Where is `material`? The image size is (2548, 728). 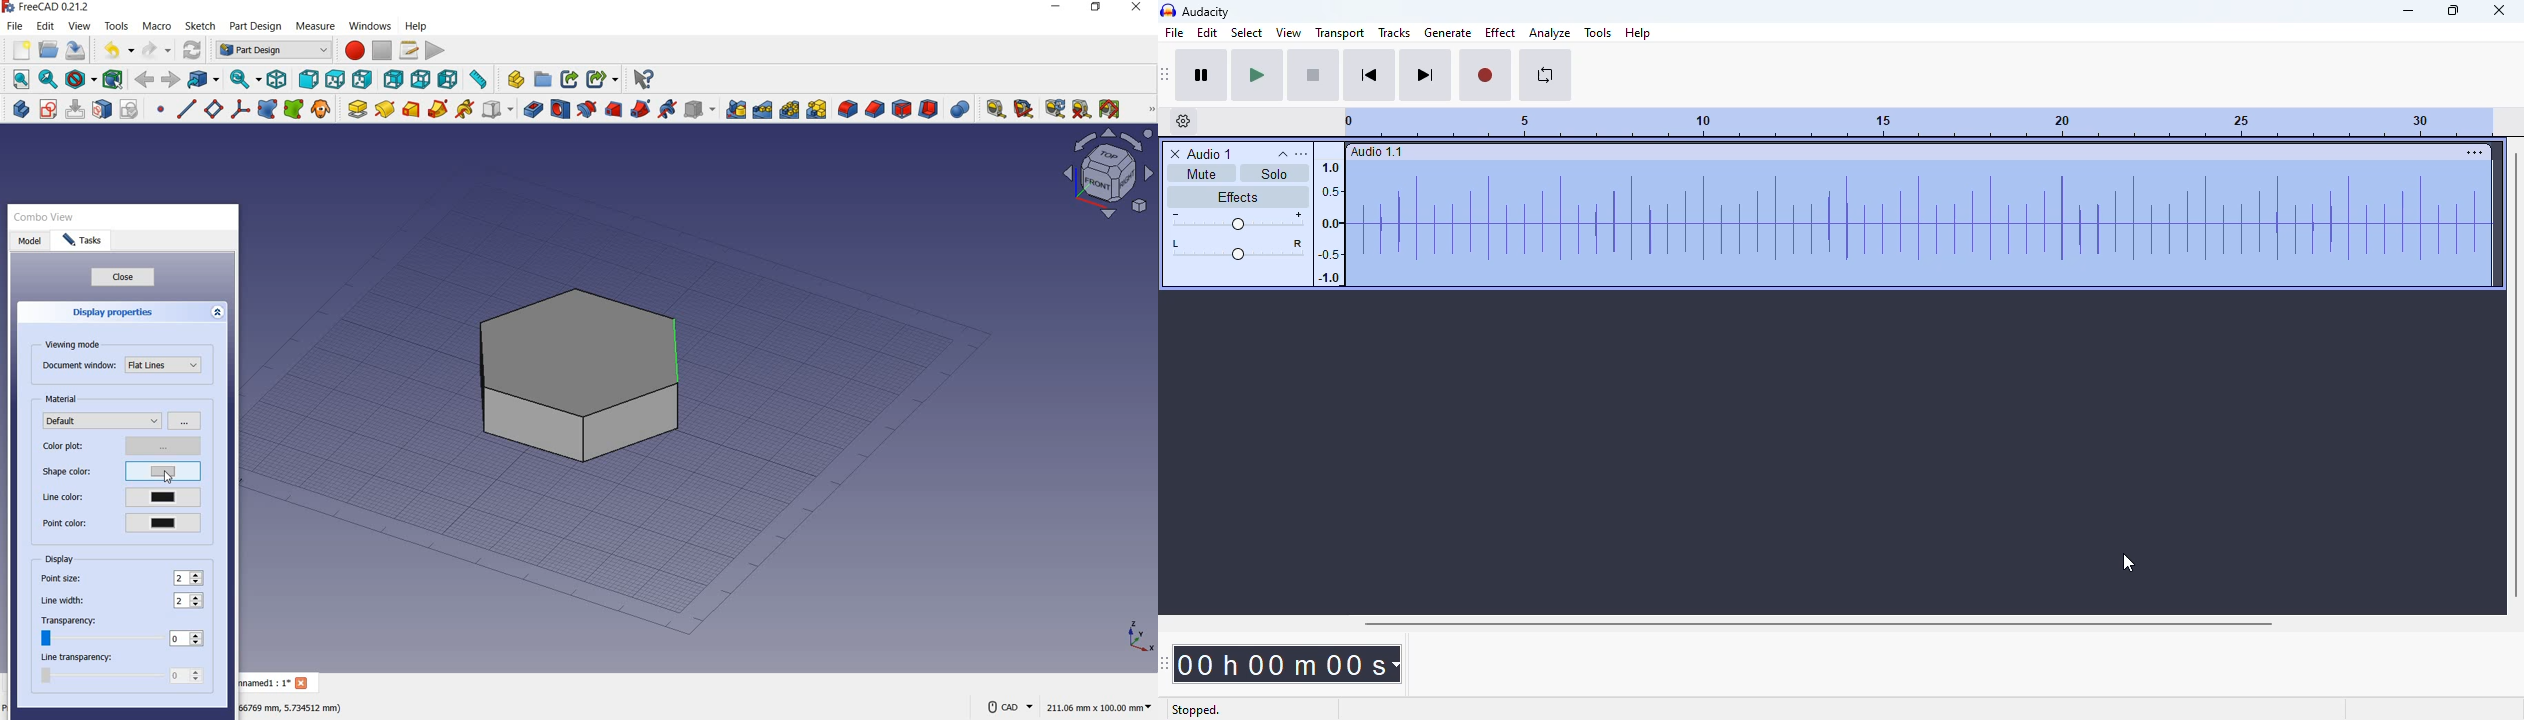
material is located at coordinates (66, 397).